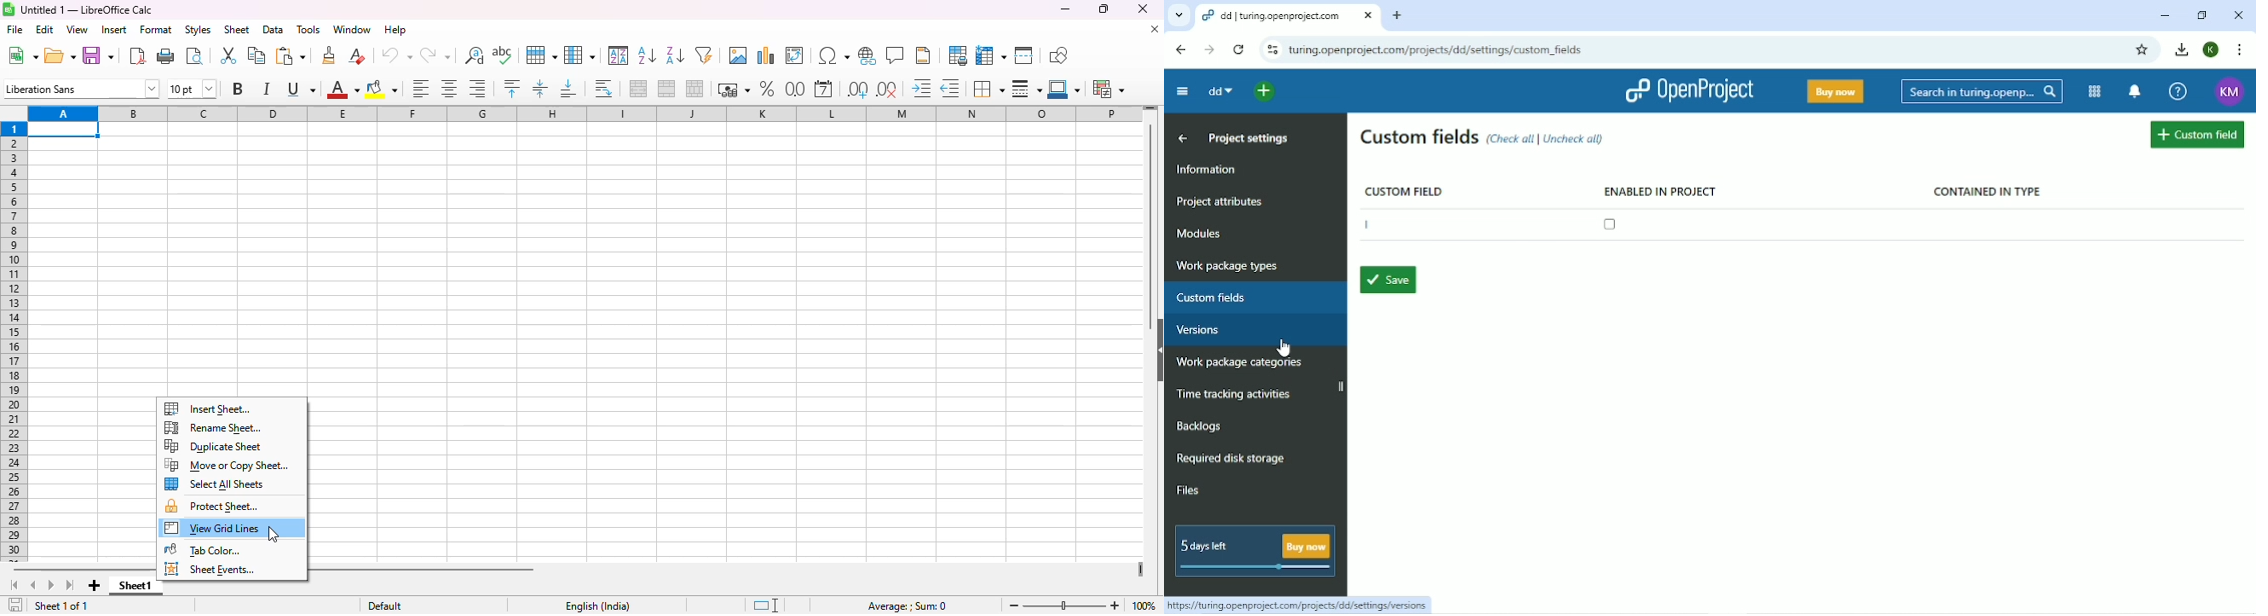 The width and height of the screenshot is (2268, 616). Describe the element at coordinates (449, 89) in the screenshot. I see `align center` at that location.